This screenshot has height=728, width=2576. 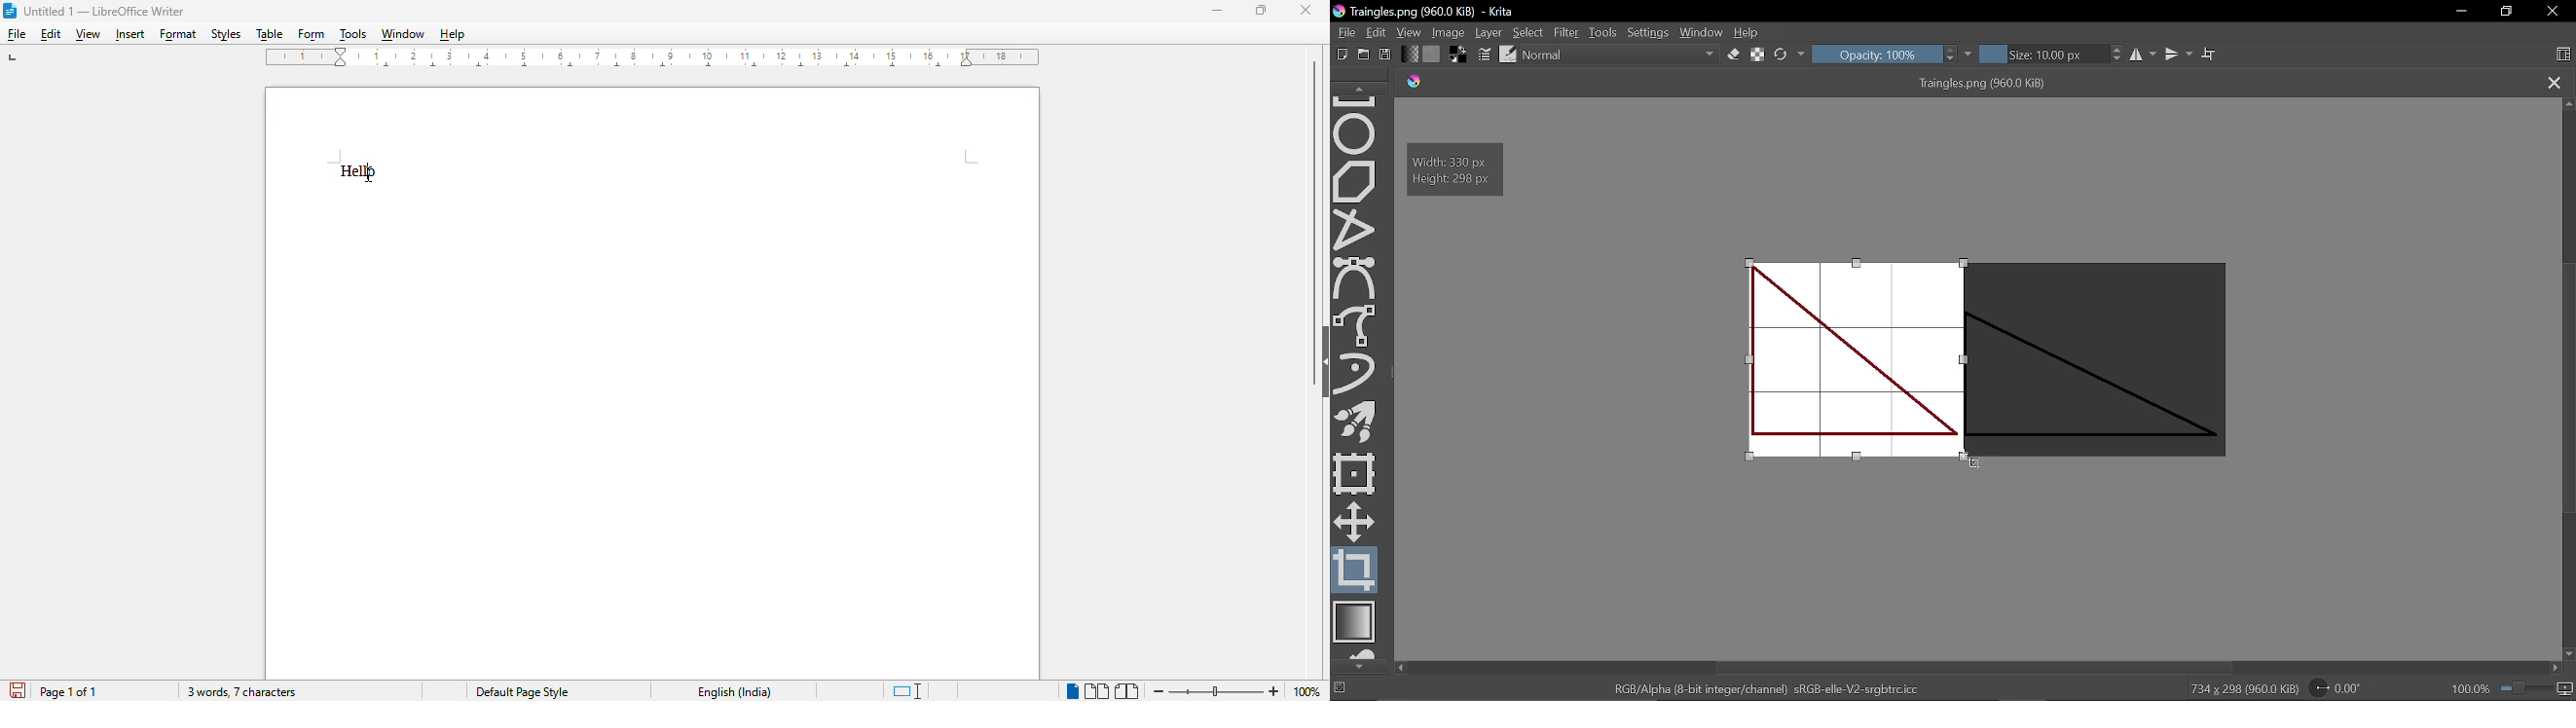 What do you see at coordinates (104, 11) in the screenshot?
I see `title` at bounding box center [104, 11].